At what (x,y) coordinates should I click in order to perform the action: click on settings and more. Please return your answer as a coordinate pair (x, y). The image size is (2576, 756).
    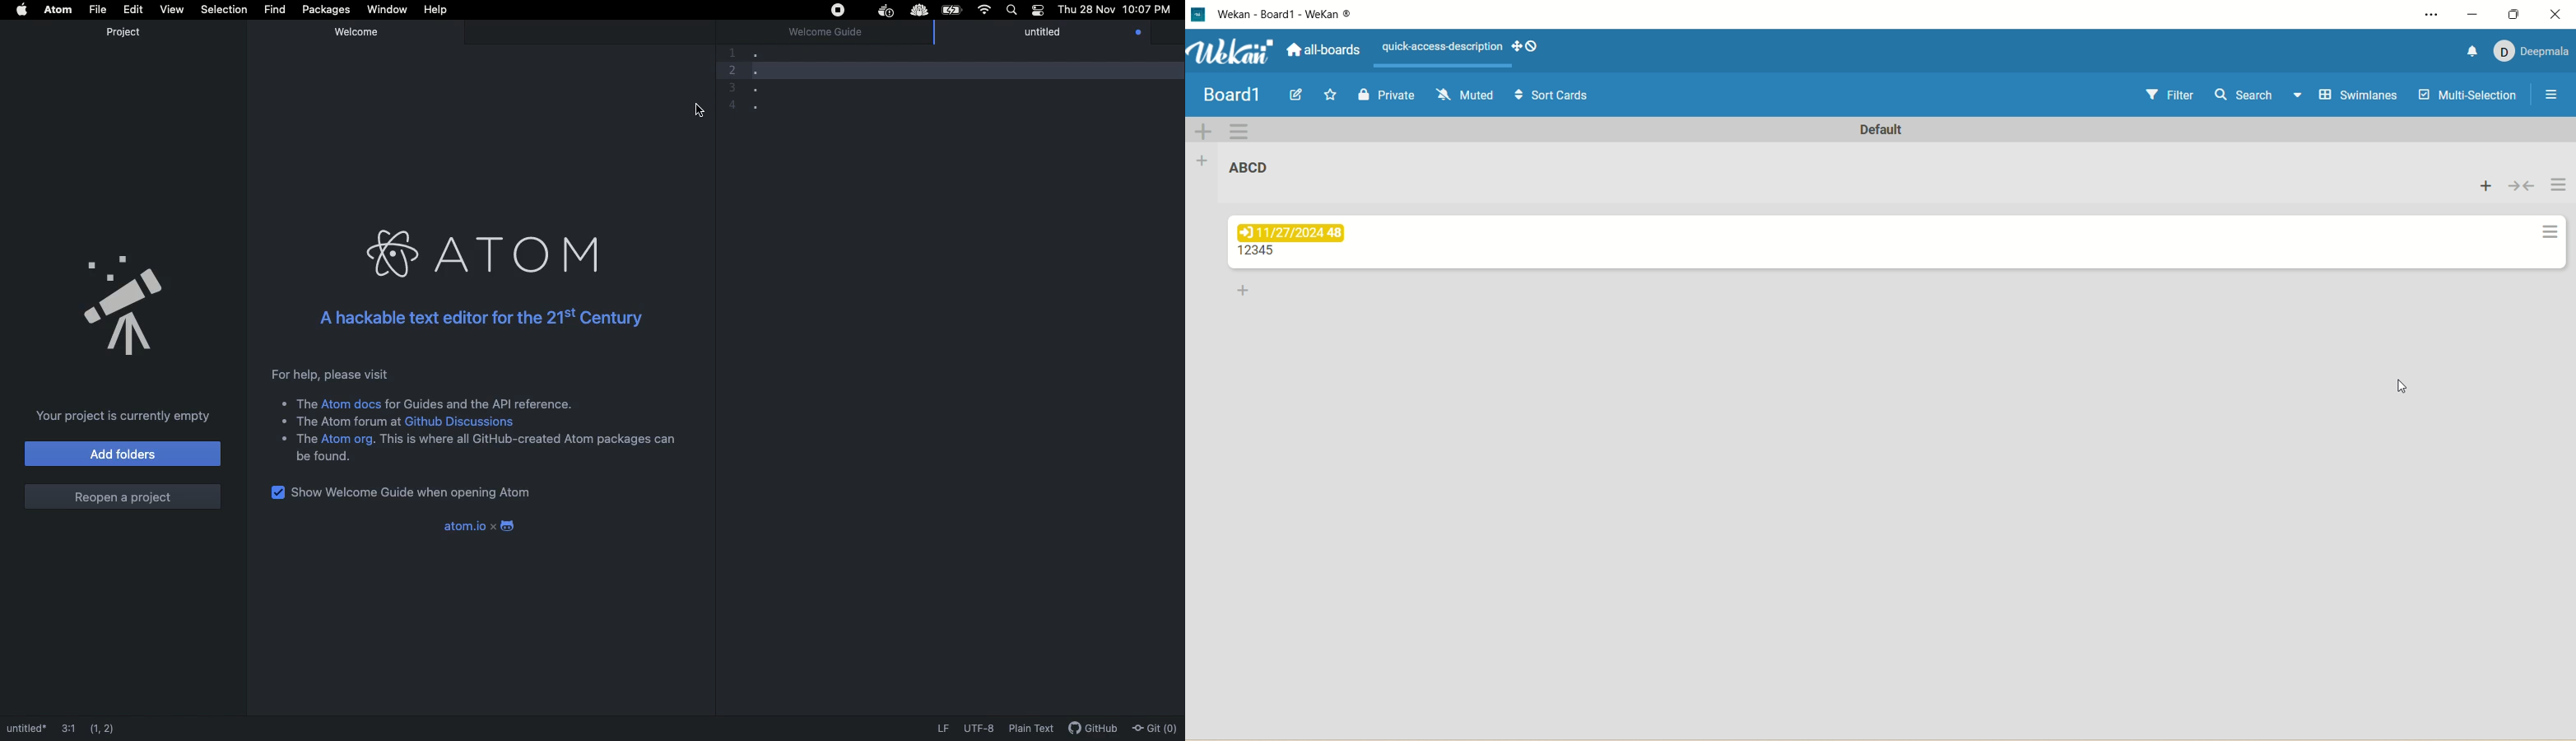
    Looking at the image, I should click on (2424, 15).